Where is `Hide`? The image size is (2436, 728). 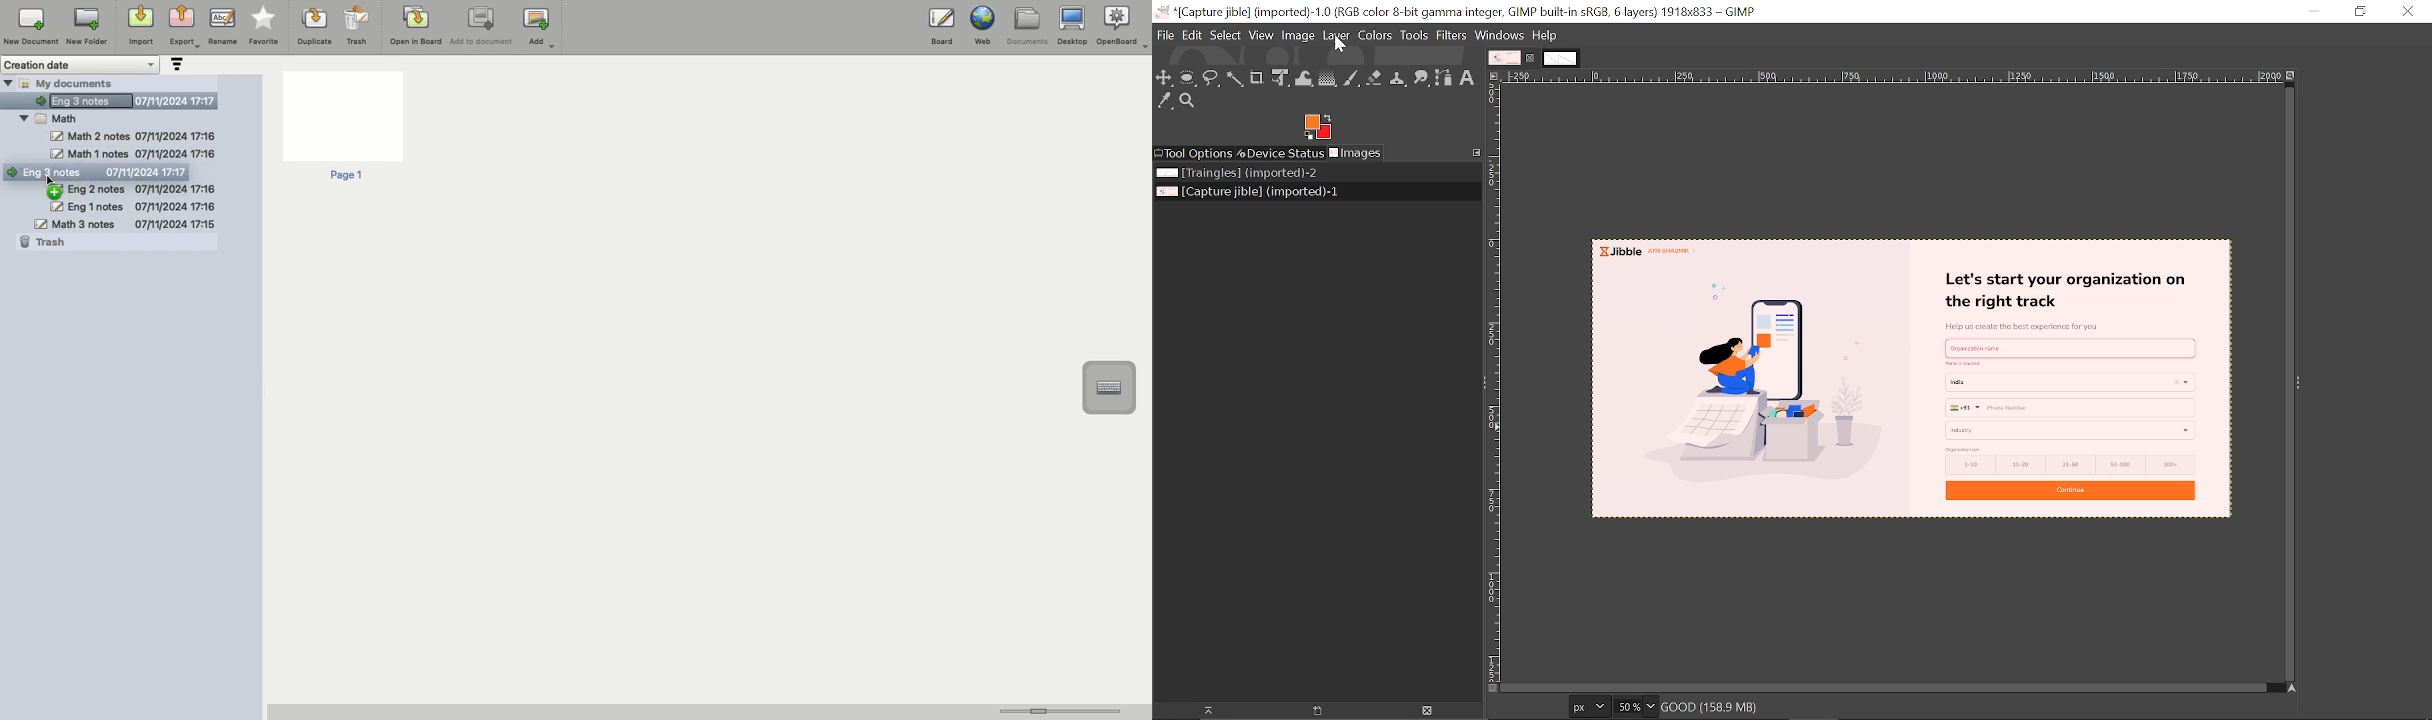
Hide is located at coordinates (8, 82).